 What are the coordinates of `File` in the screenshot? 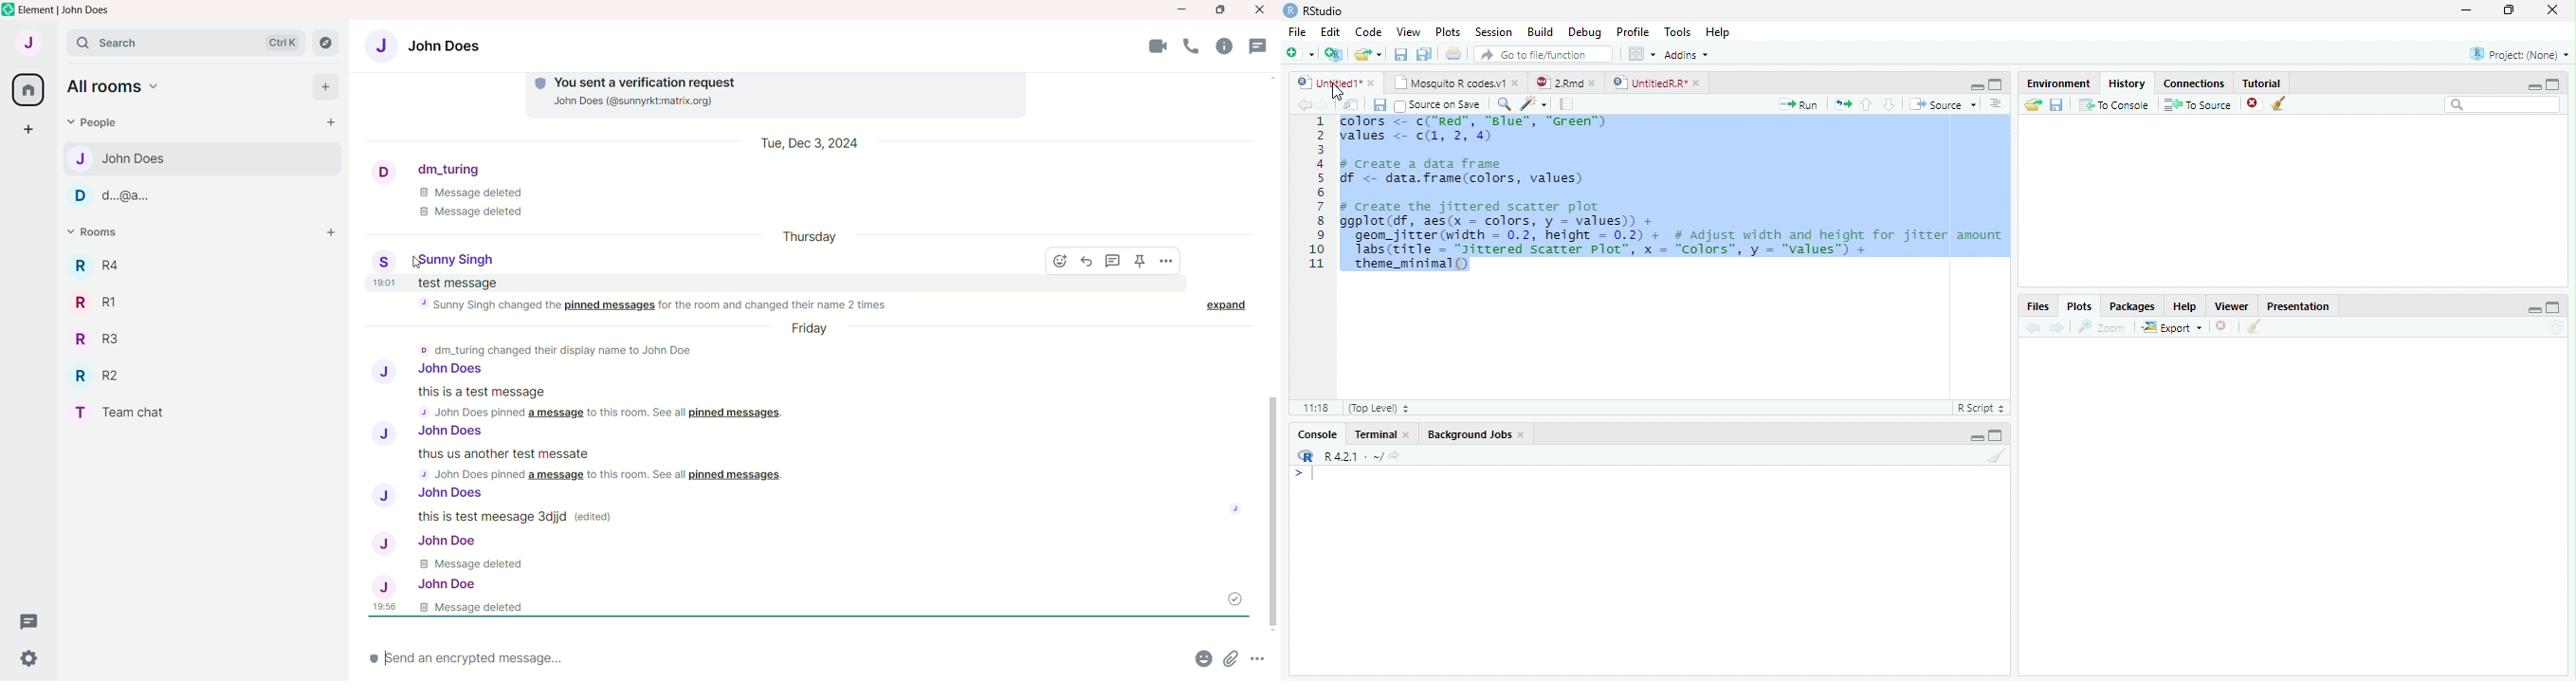 It's located at (1298, 32).